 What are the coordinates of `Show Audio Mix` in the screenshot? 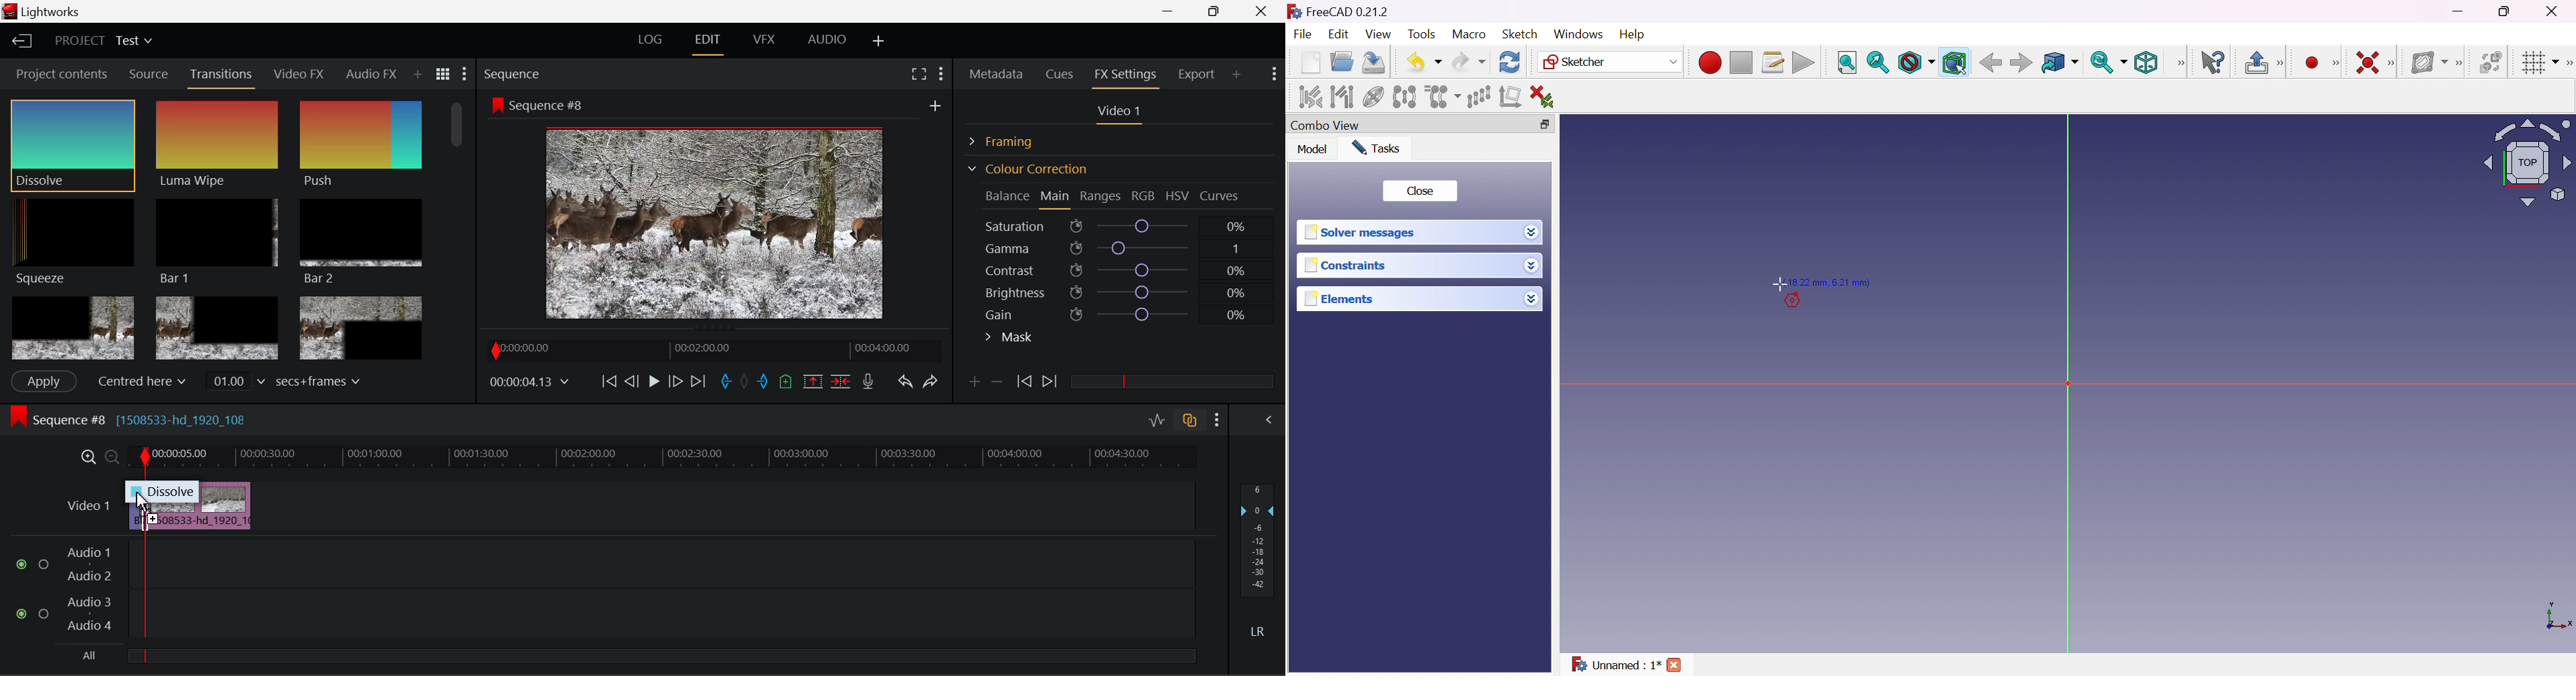 It's located at (1270, 418).